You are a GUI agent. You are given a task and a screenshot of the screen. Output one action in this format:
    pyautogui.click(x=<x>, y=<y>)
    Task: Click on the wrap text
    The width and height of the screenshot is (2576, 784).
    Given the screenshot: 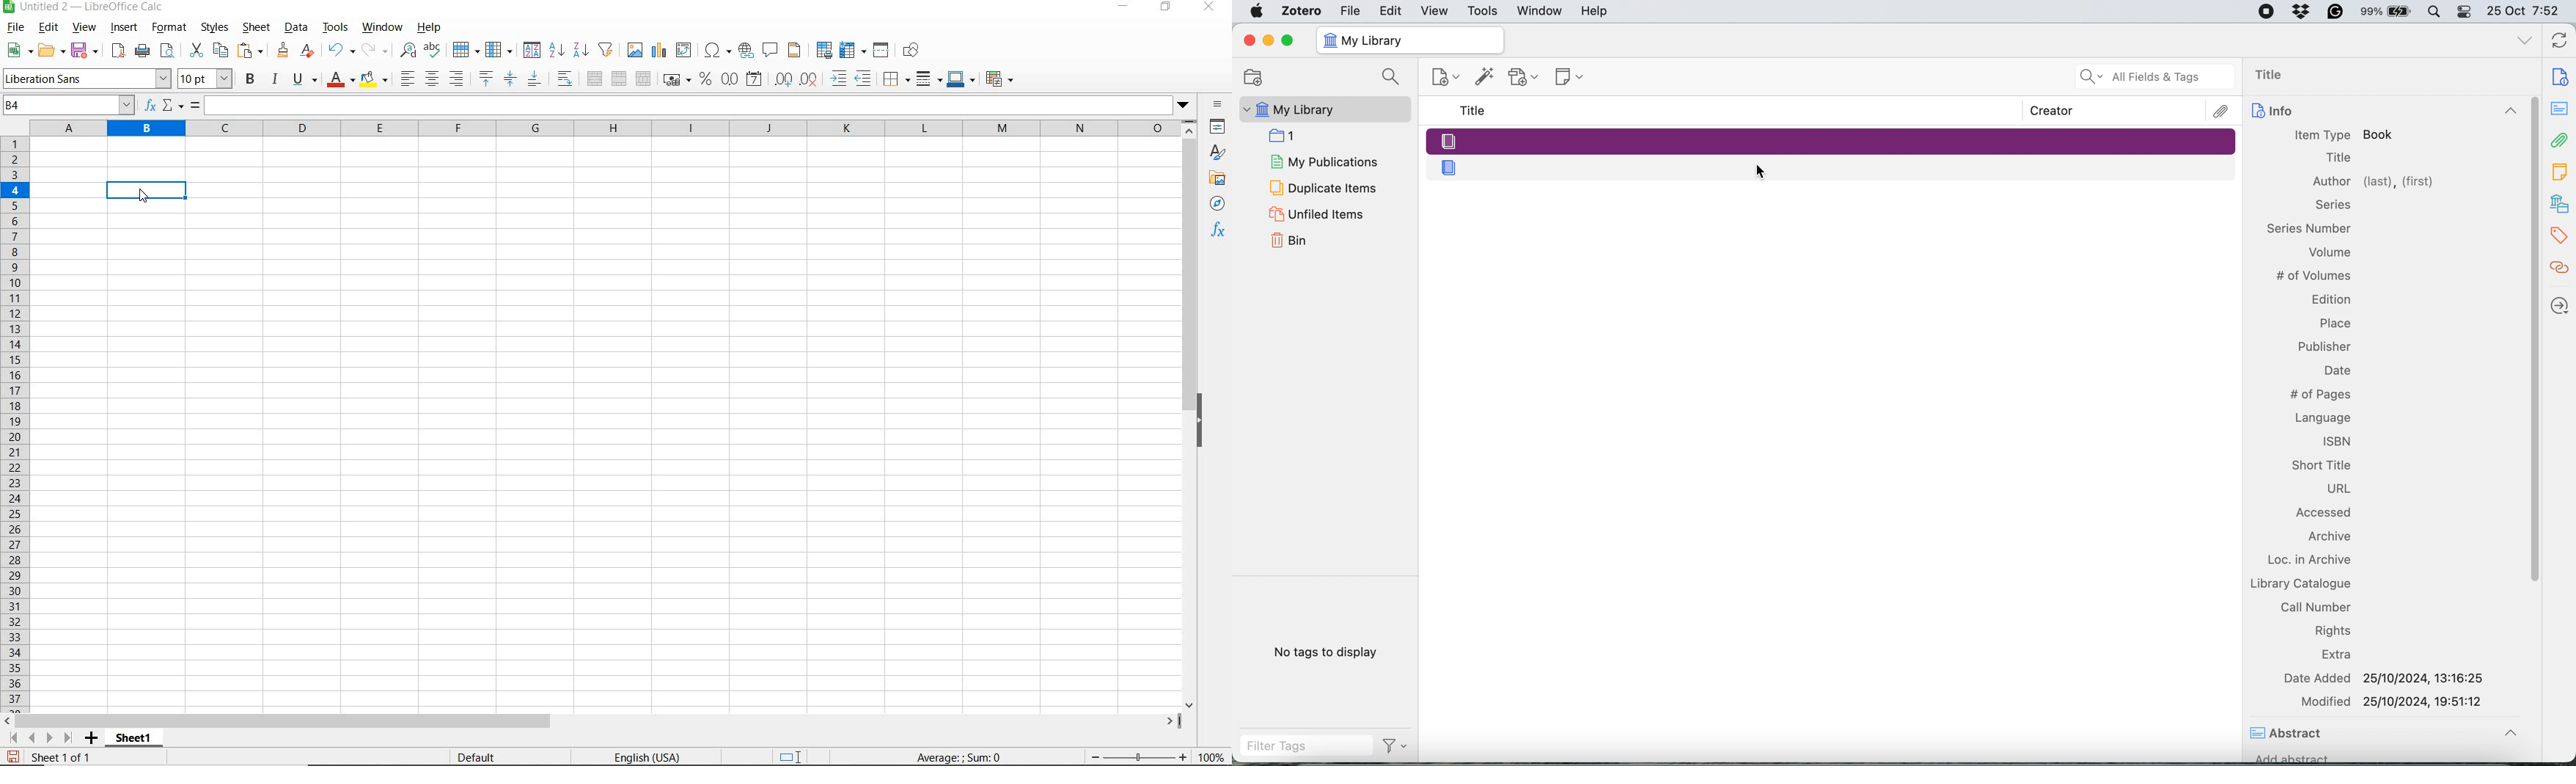 What is the action you would take?
    pyautogui.click(x=565, y=80)
    